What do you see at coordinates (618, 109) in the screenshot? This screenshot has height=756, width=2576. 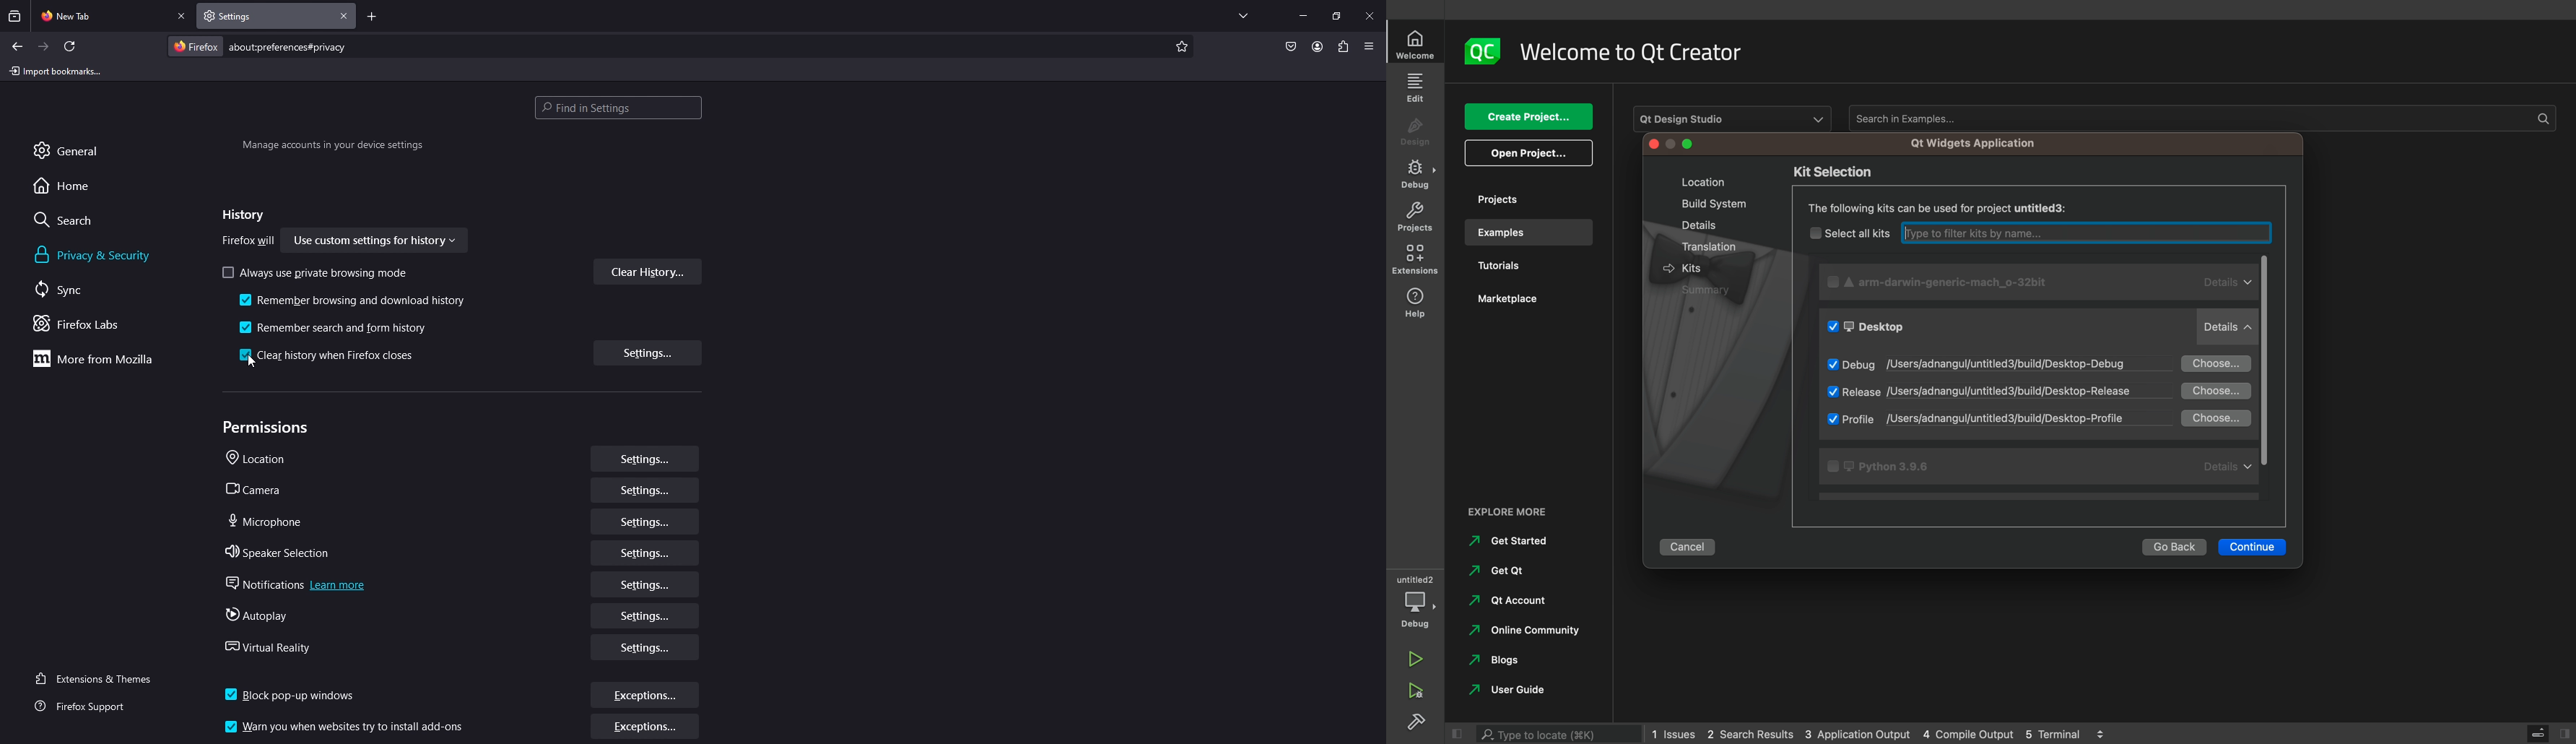 I see `search settings` at bounding box center [618, 109].